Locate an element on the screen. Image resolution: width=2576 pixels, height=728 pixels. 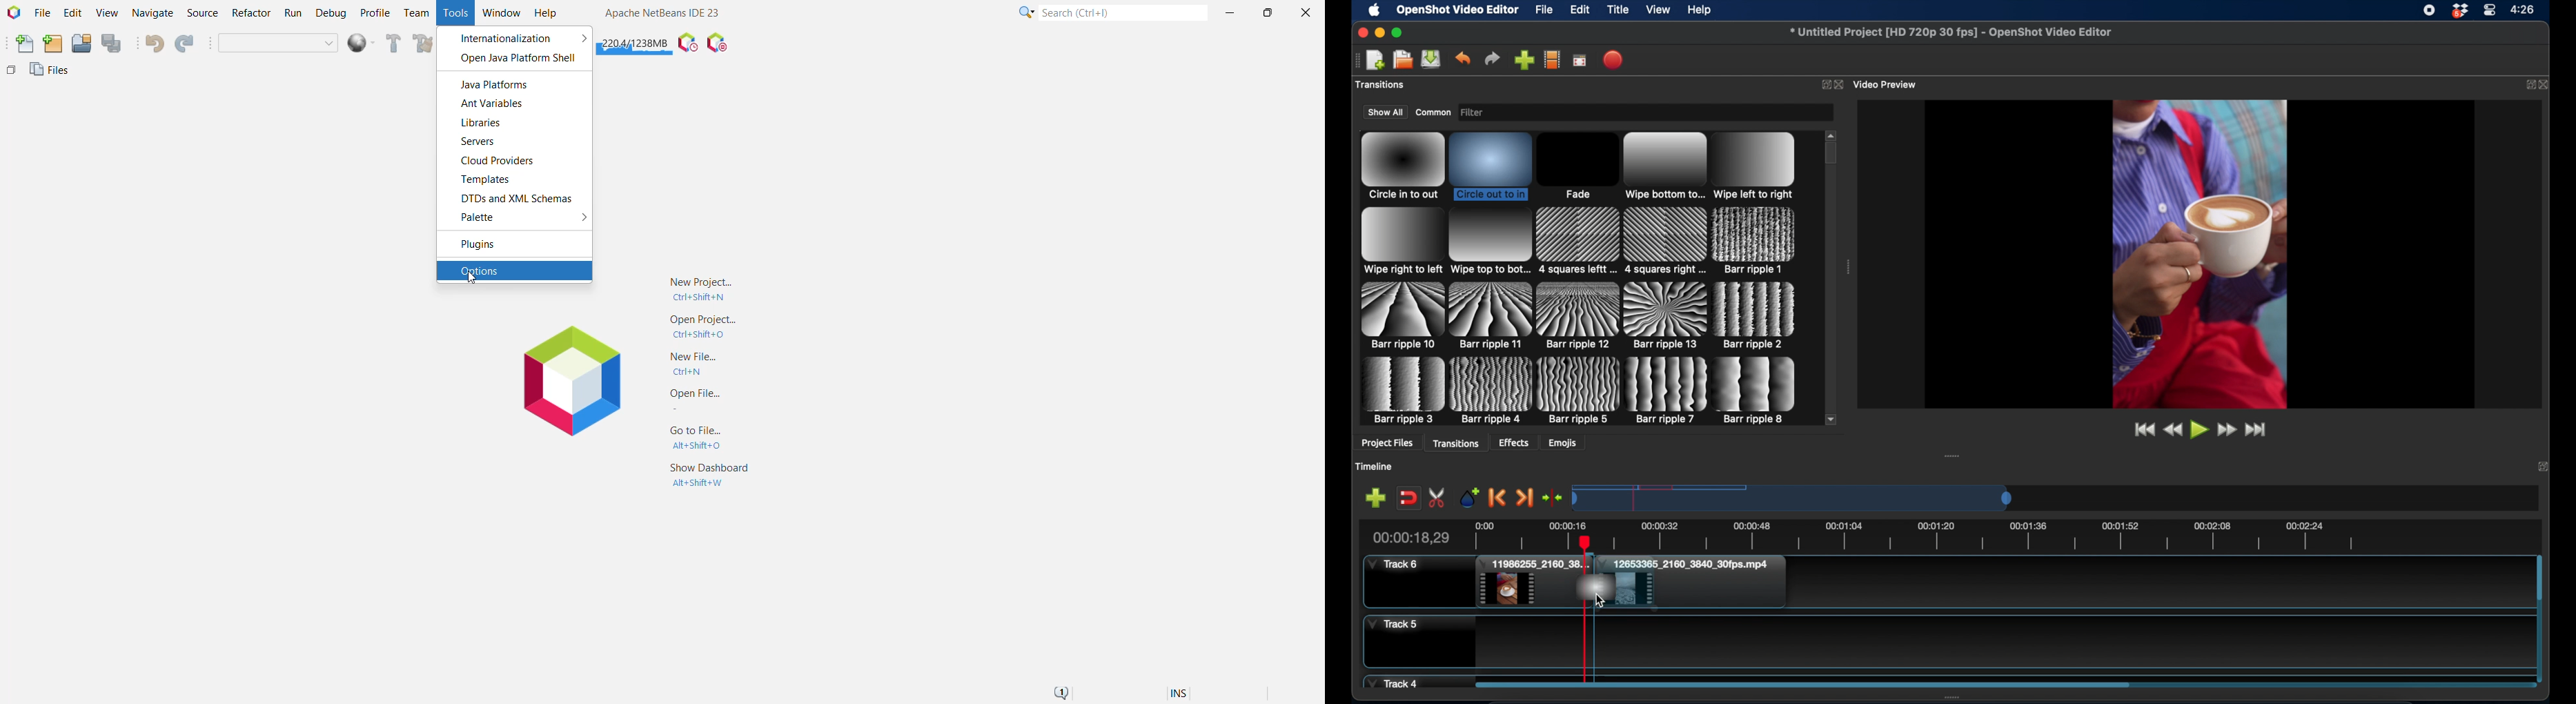
track 4 is located at coordinates (1395, 682).